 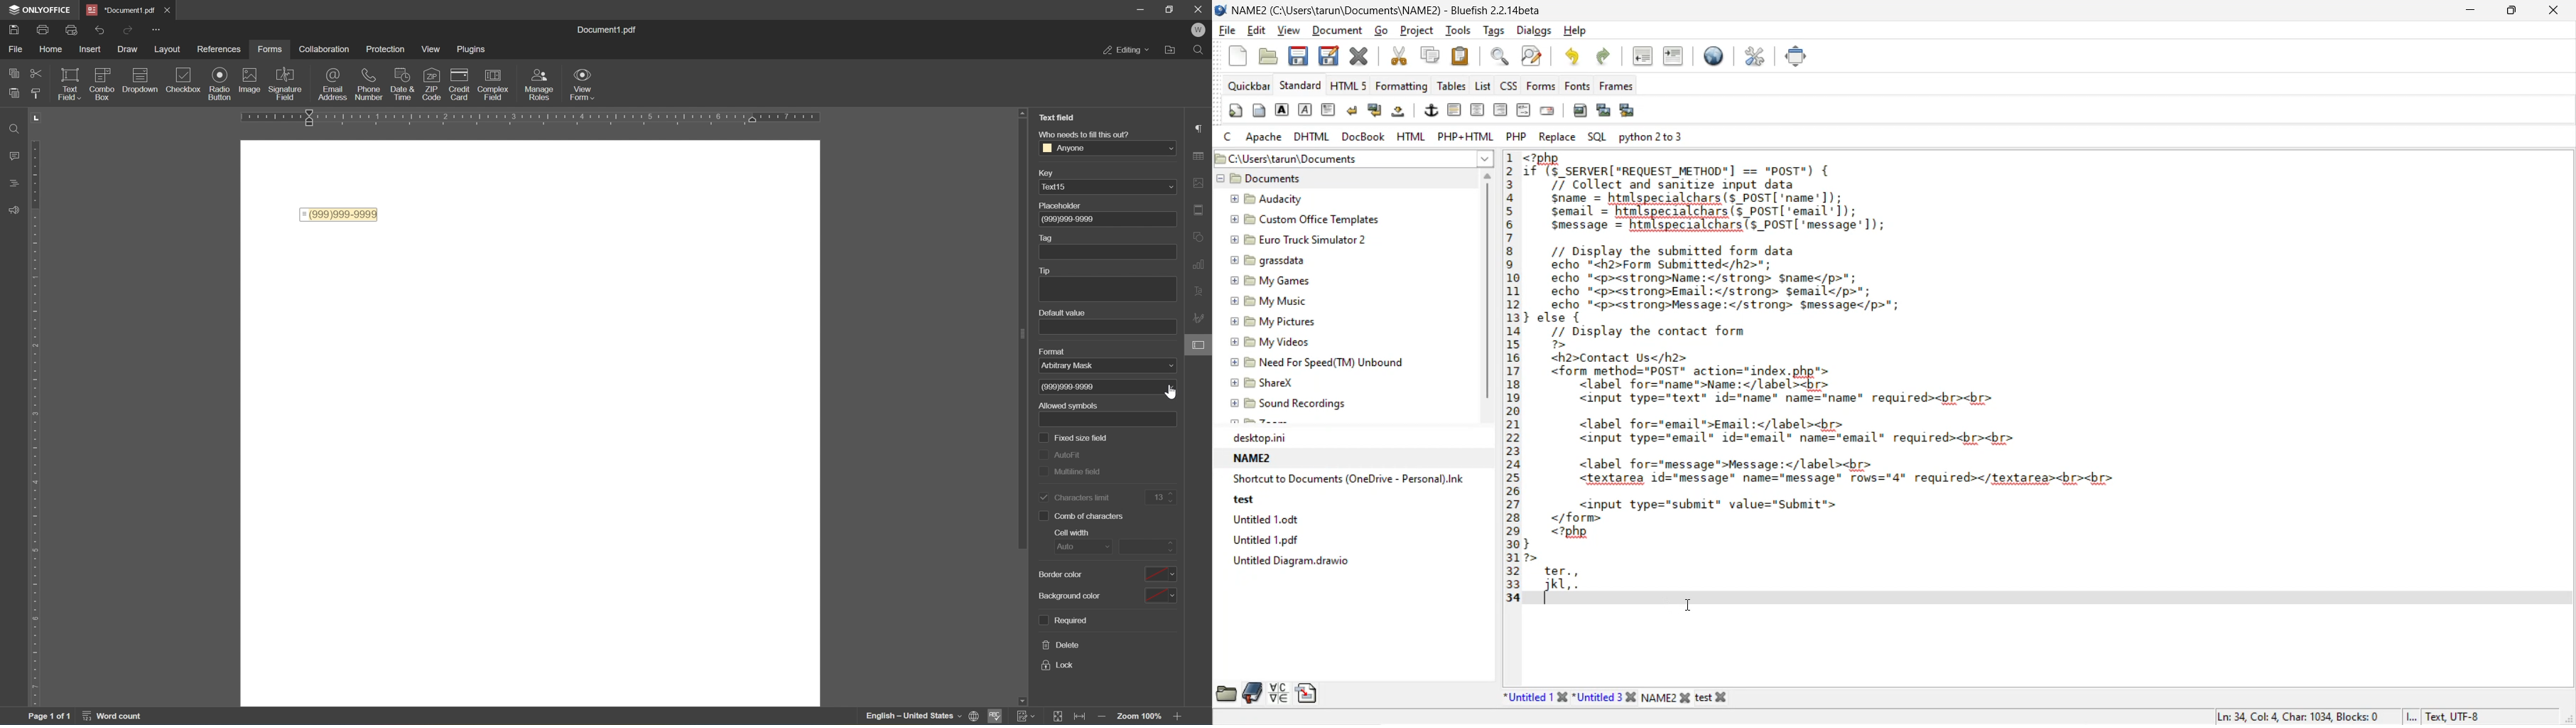 What do you see at coordinates (218, 49) in the screenshot?
I see `references` at bounding box center [218, 49].